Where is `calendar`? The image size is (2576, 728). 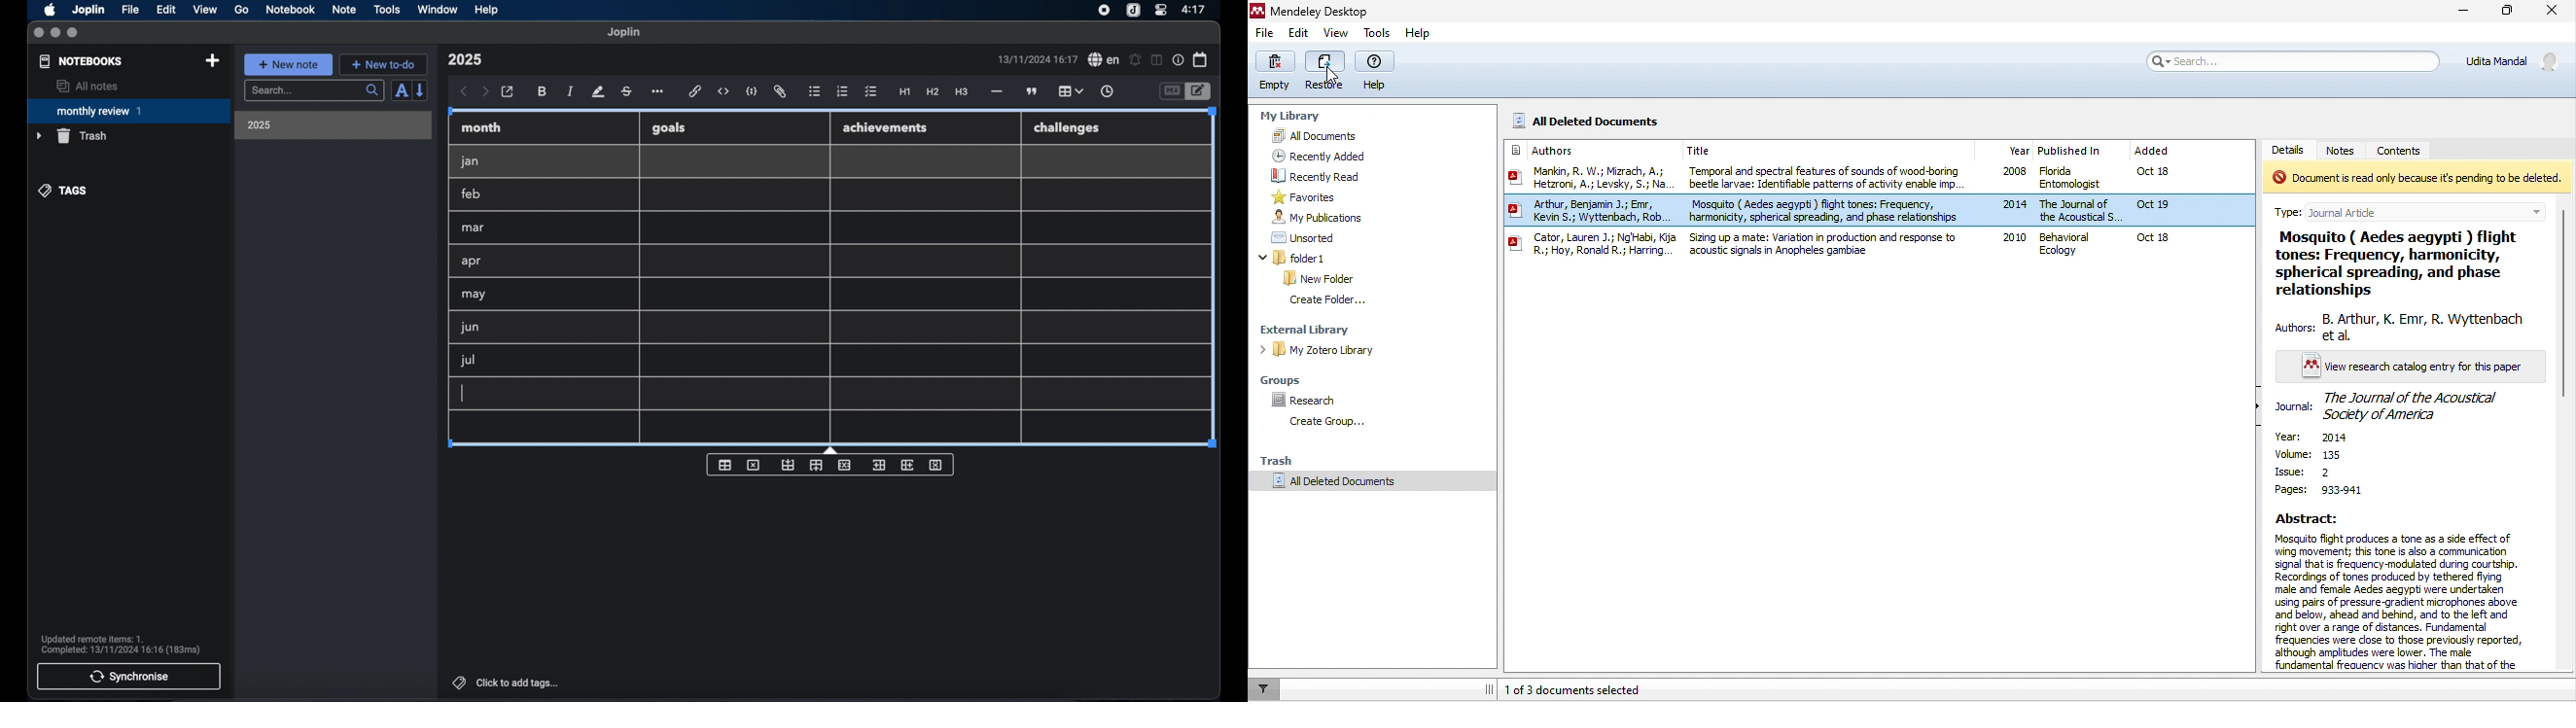 calendar is located at coordinates (1201, 59).